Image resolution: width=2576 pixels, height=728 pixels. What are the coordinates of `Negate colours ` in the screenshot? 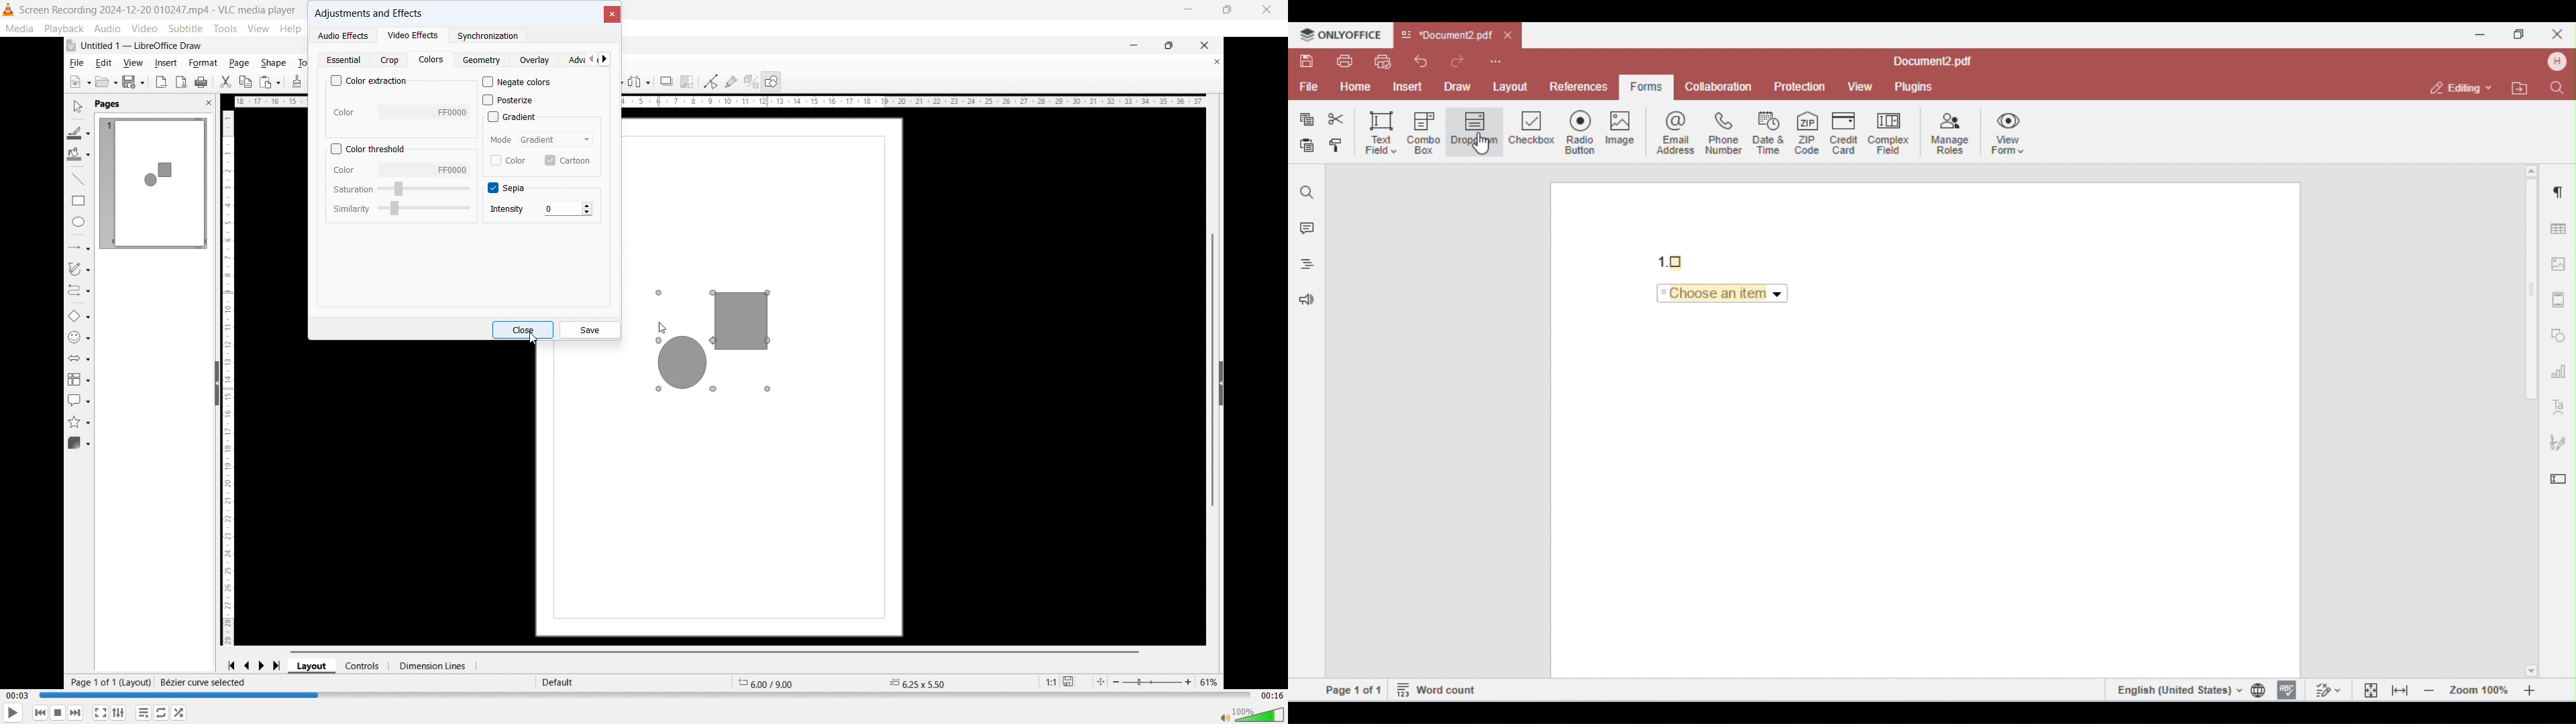 It's located at (517, 82).